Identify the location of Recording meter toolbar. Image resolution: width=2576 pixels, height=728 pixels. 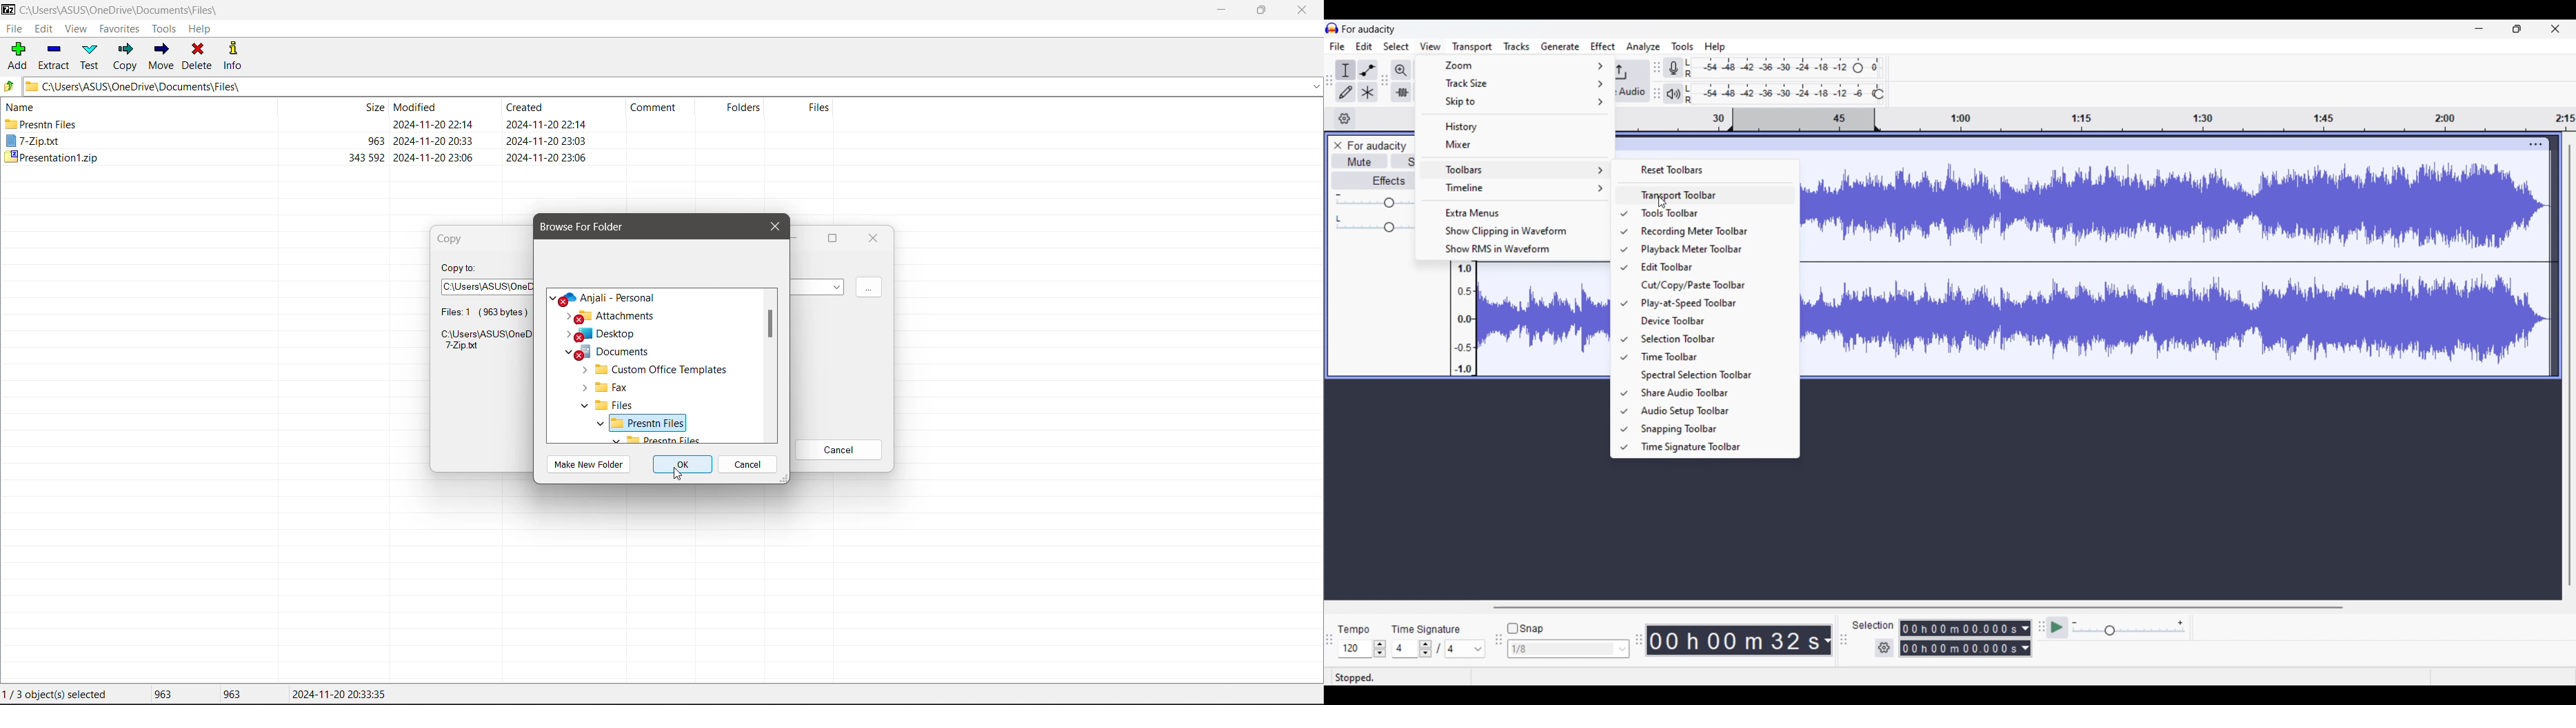
(1711, 231).